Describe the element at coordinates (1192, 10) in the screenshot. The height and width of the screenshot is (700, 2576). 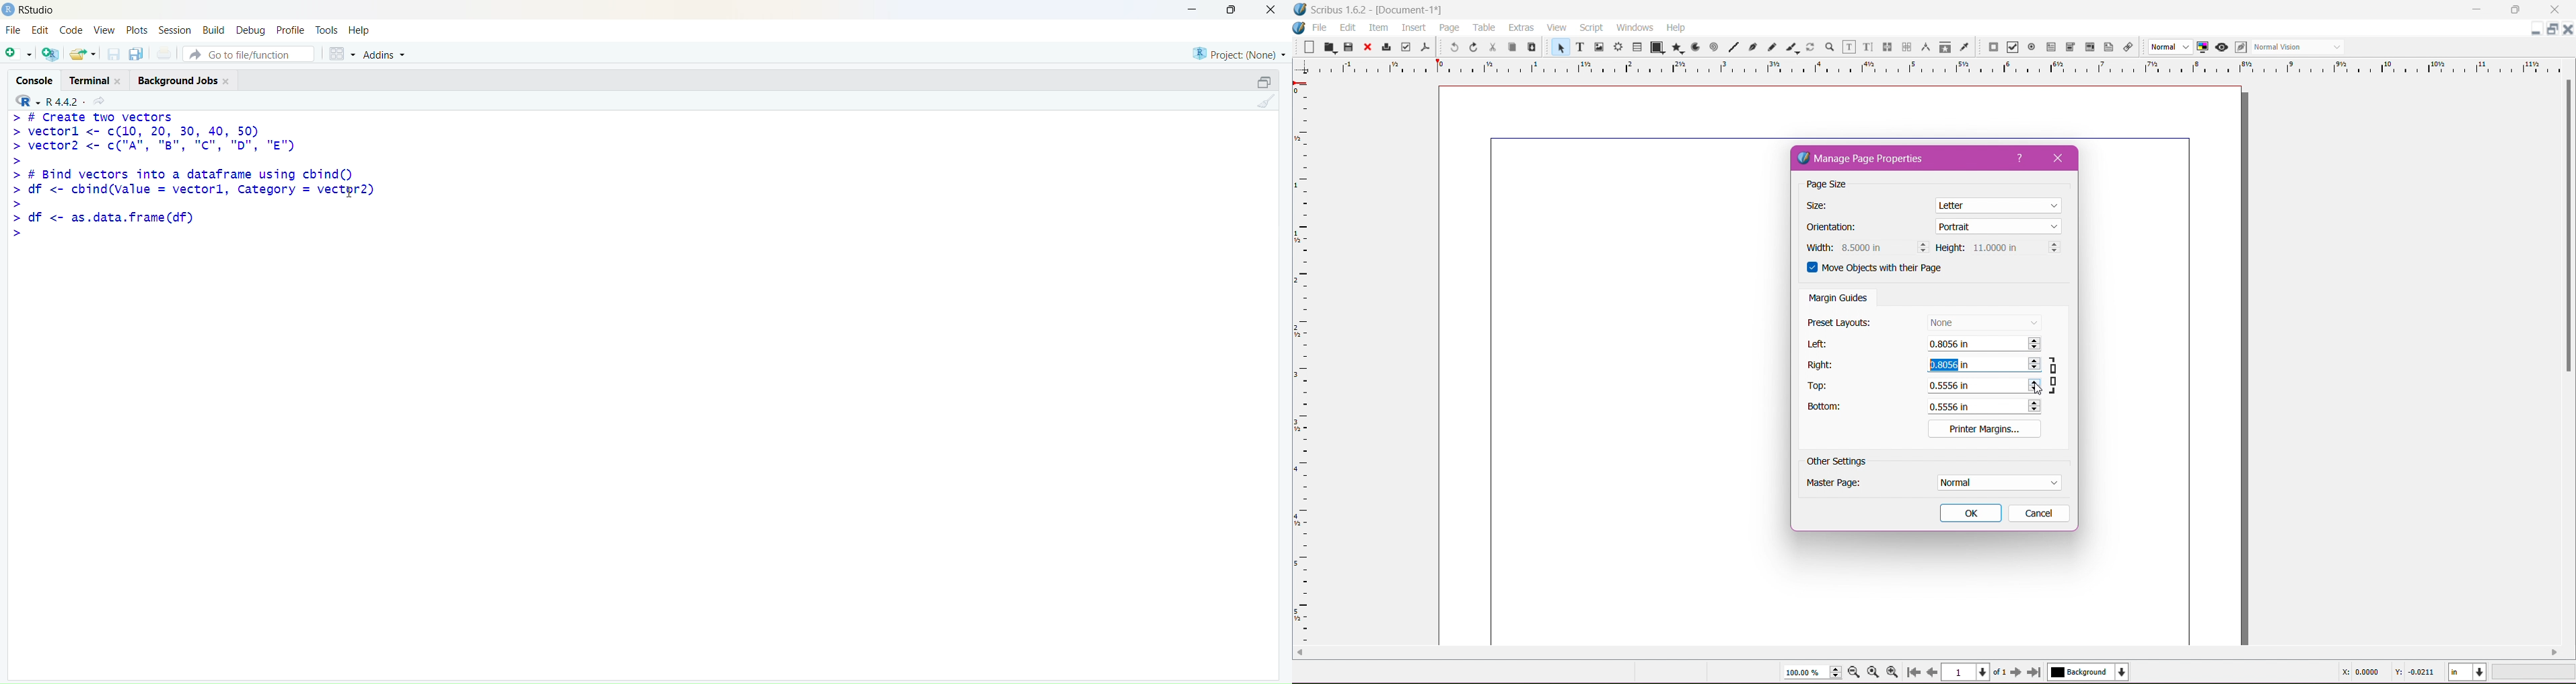
I see `Minimize` at that location.